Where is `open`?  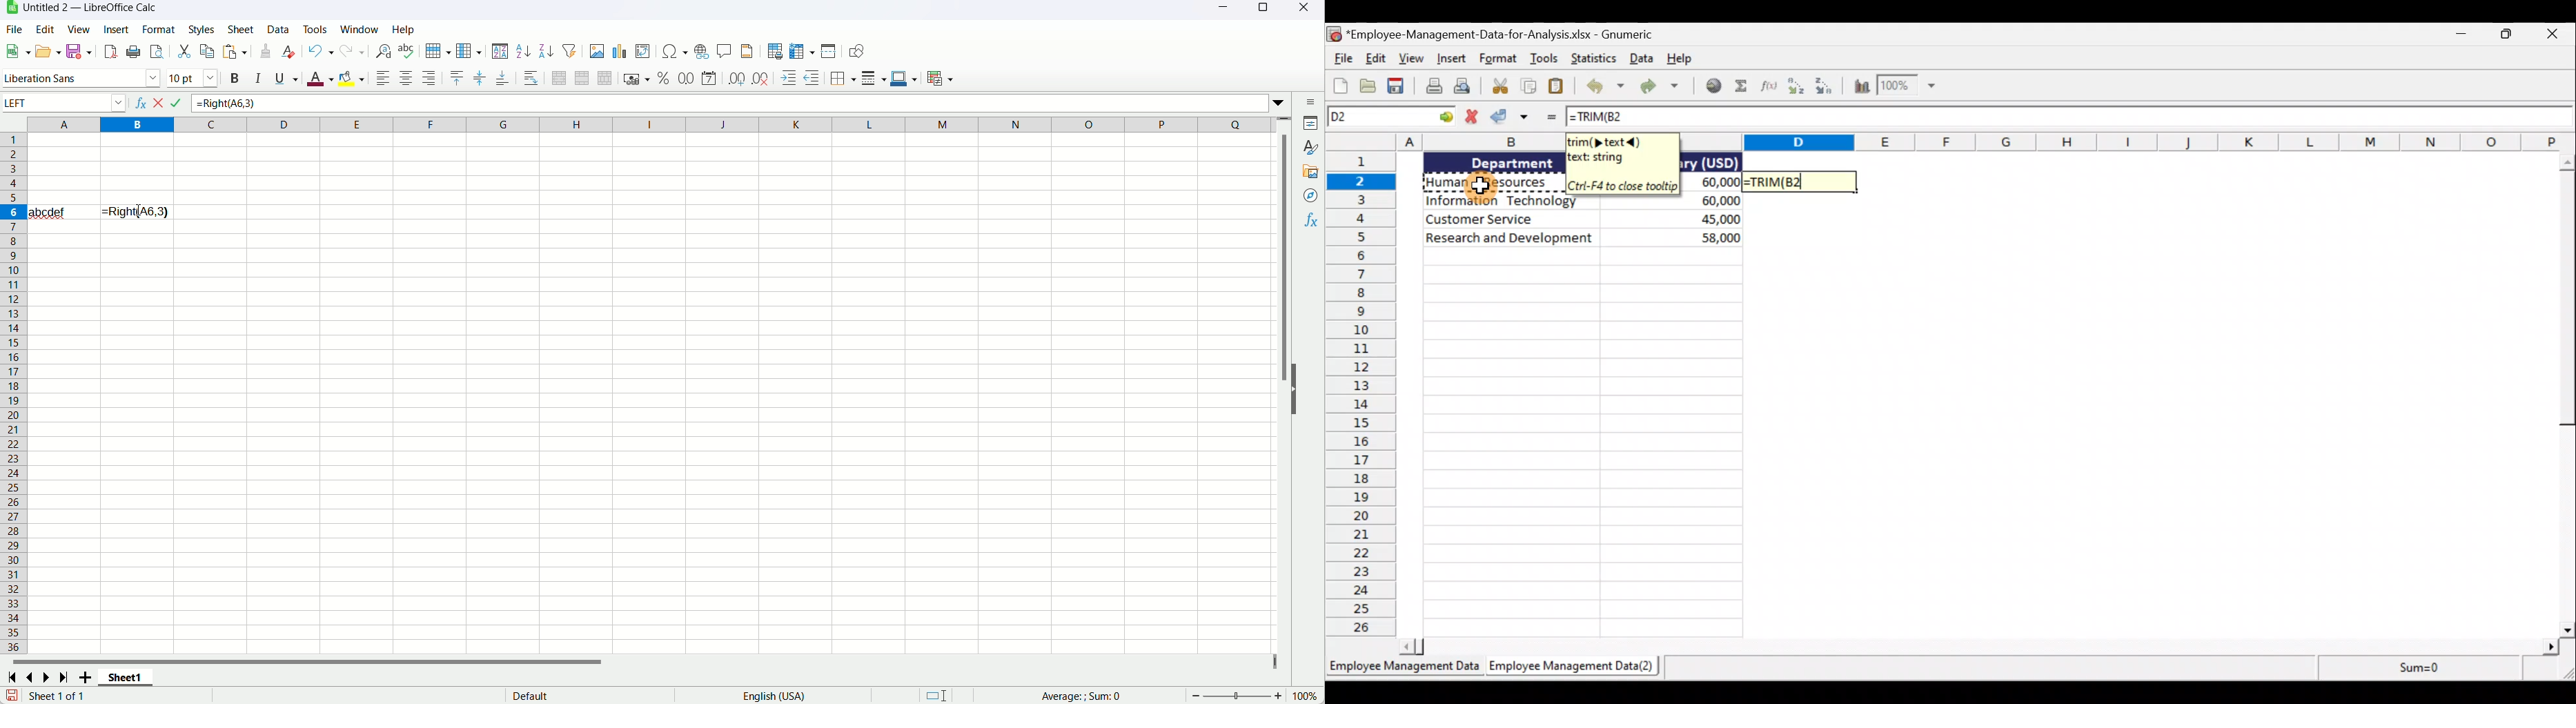
open is located at coordinates (50, 50).